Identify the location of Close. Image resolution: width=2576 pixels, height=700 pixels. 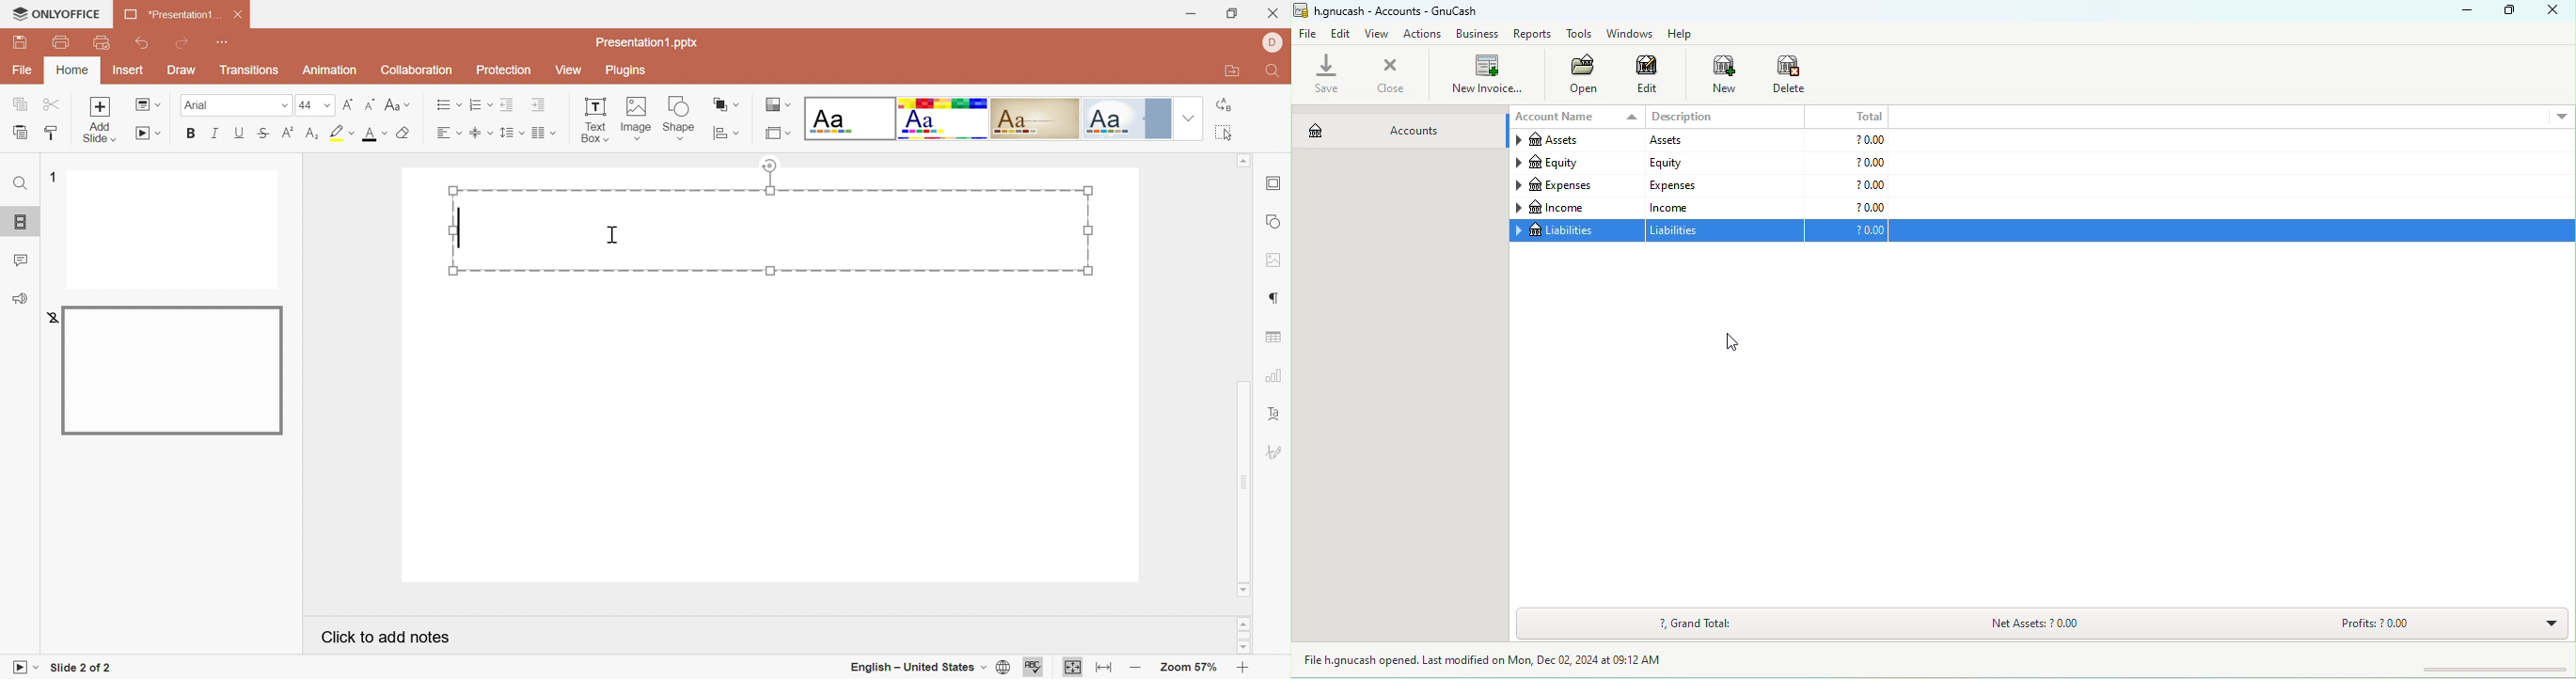
(1275, 11).